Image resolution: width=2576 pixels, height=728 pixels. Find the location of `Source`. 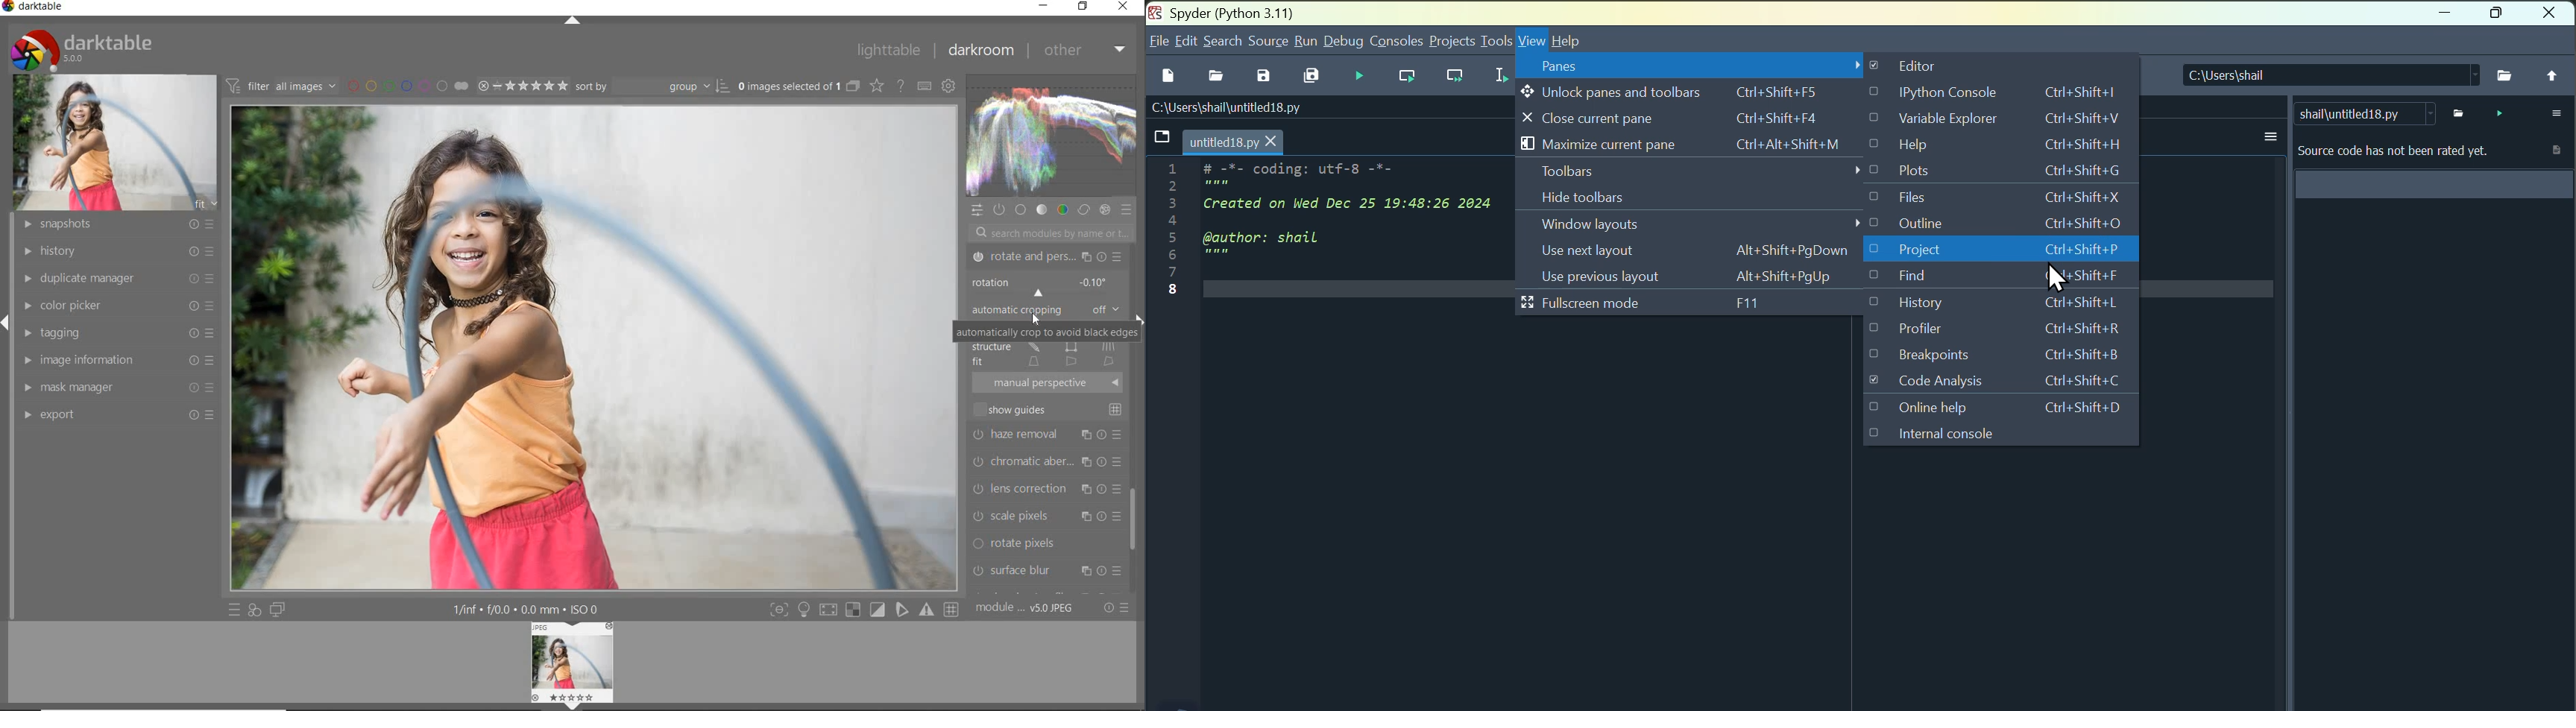

Source is located at coordinates (1270, 39).